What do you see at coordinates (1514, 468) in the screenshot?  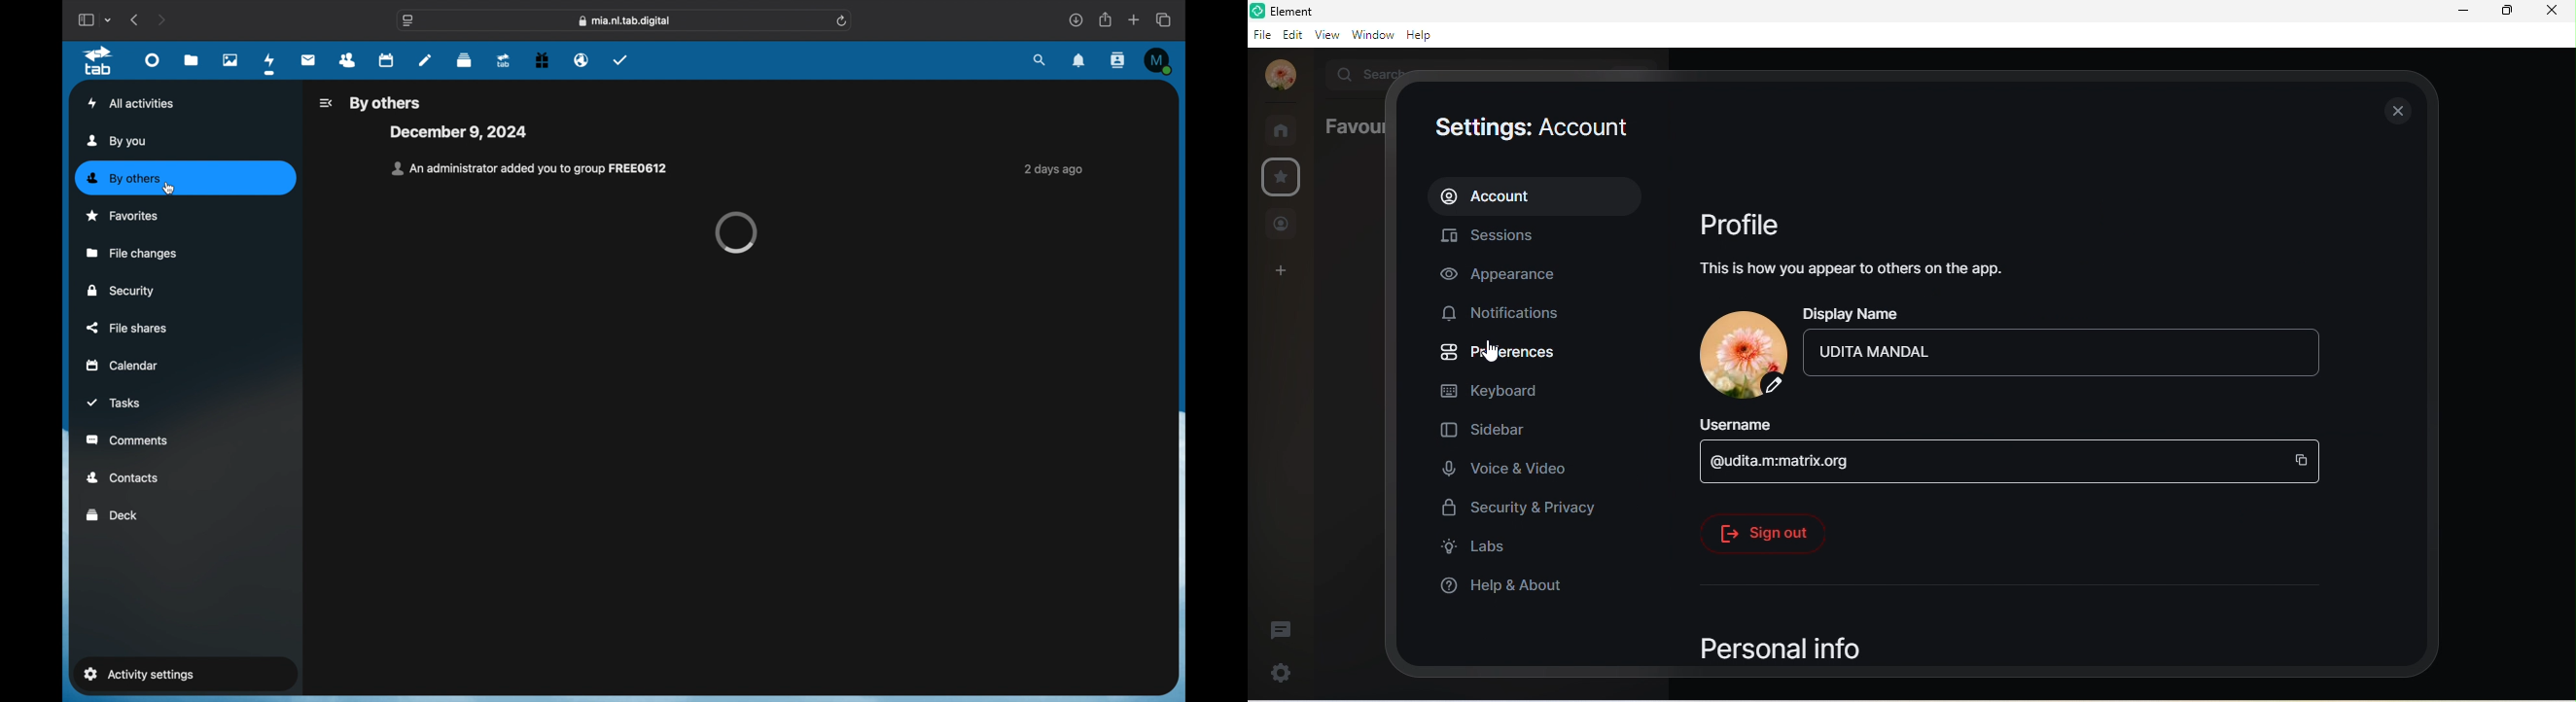 I see `voice and video` at bounding box center [1514, 468].